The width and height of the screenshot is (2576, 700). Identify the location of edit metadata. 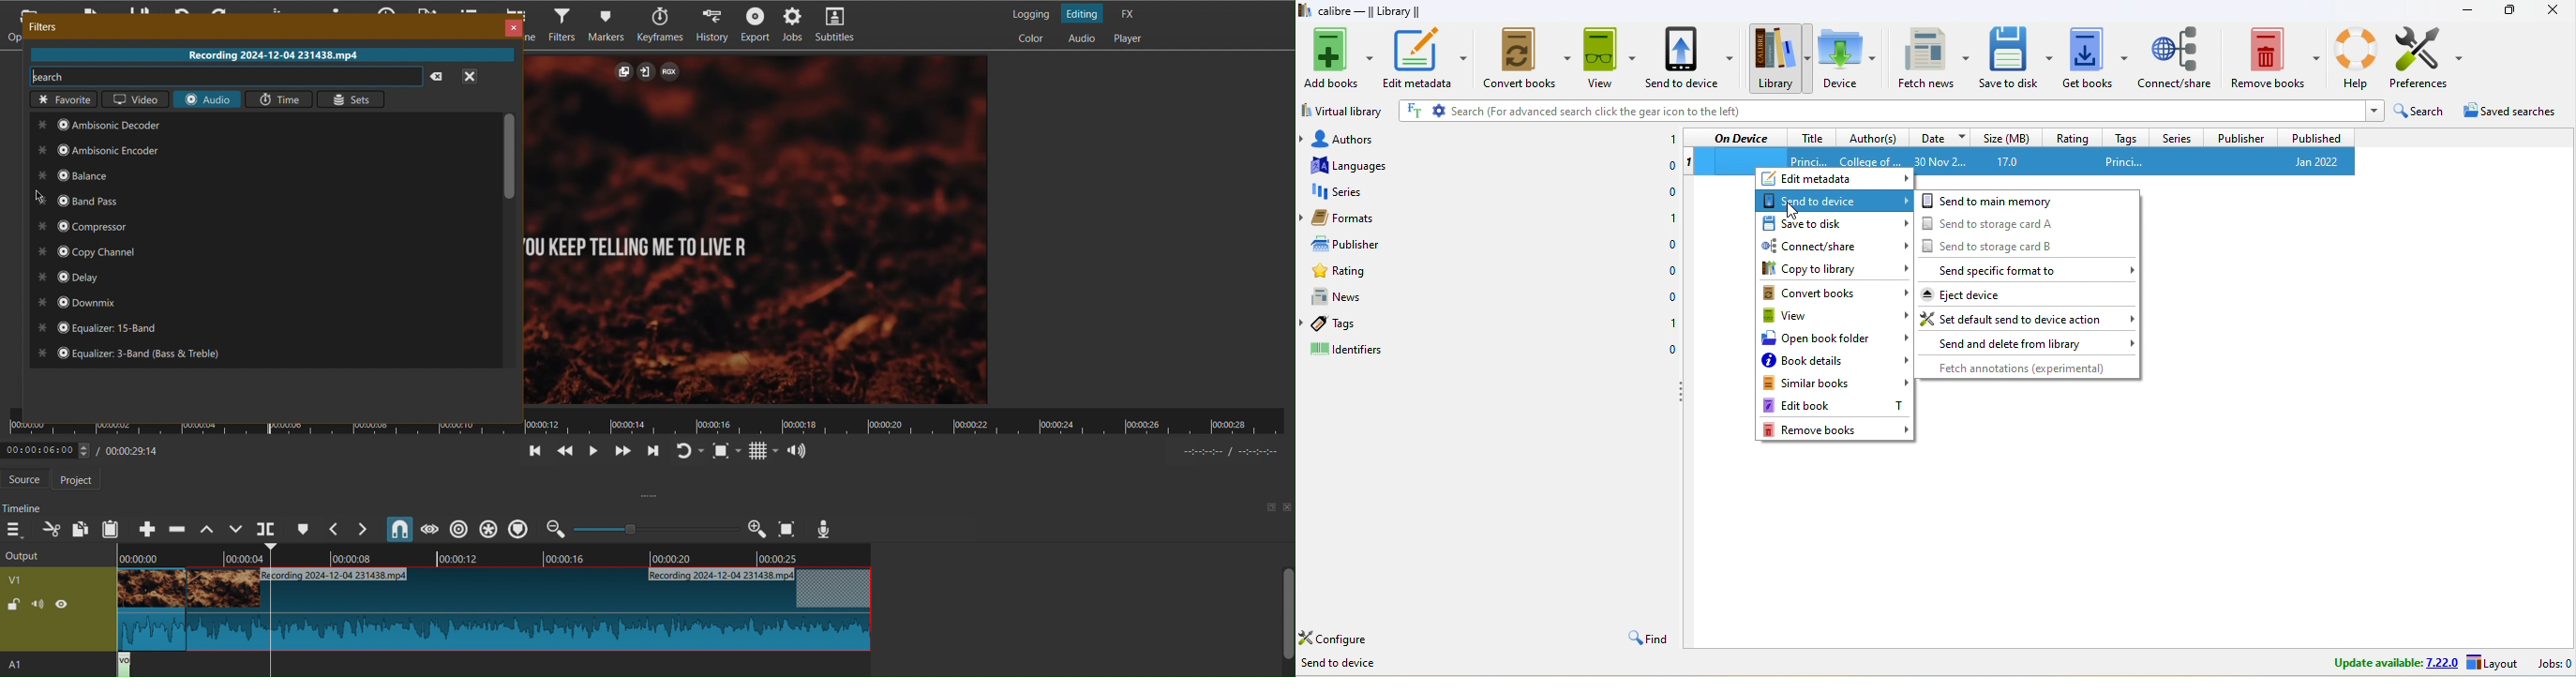
(1835, 178).